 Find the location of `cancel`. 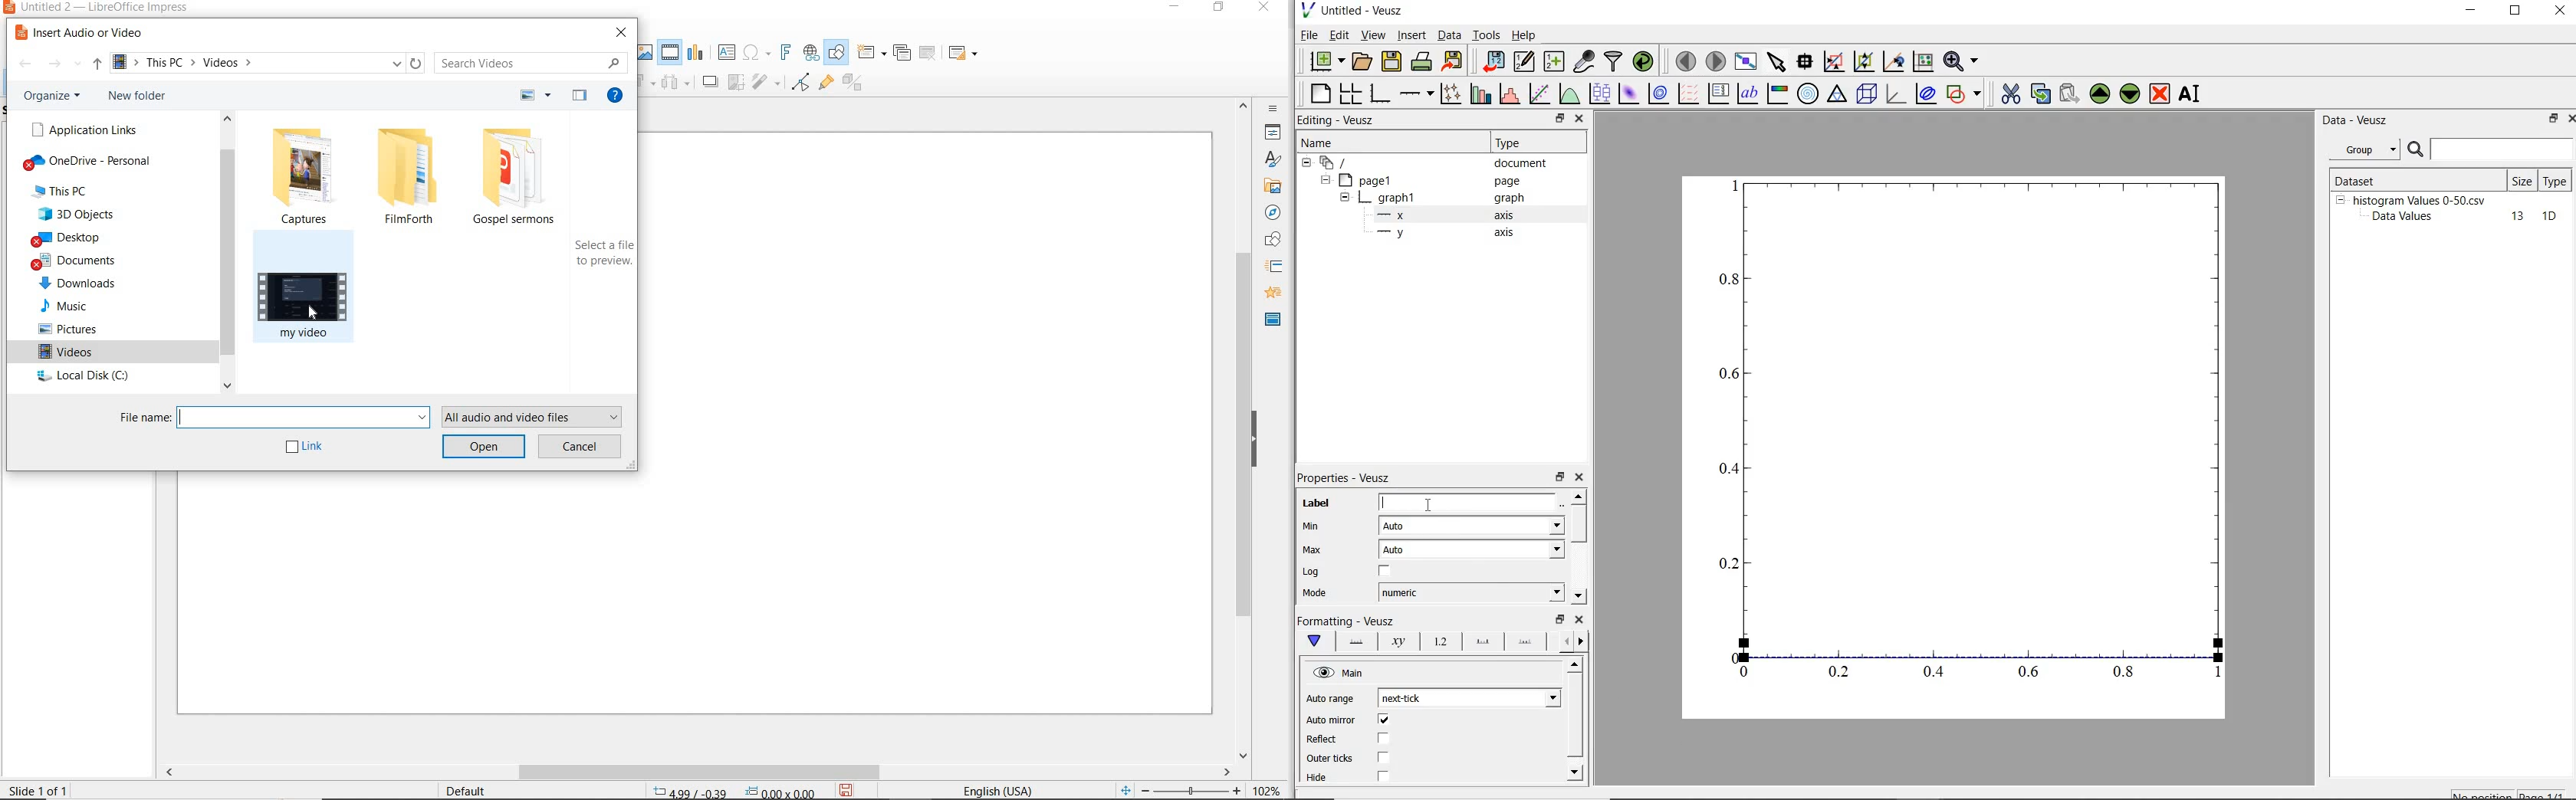

cancel is located at coordinates (582, 448).